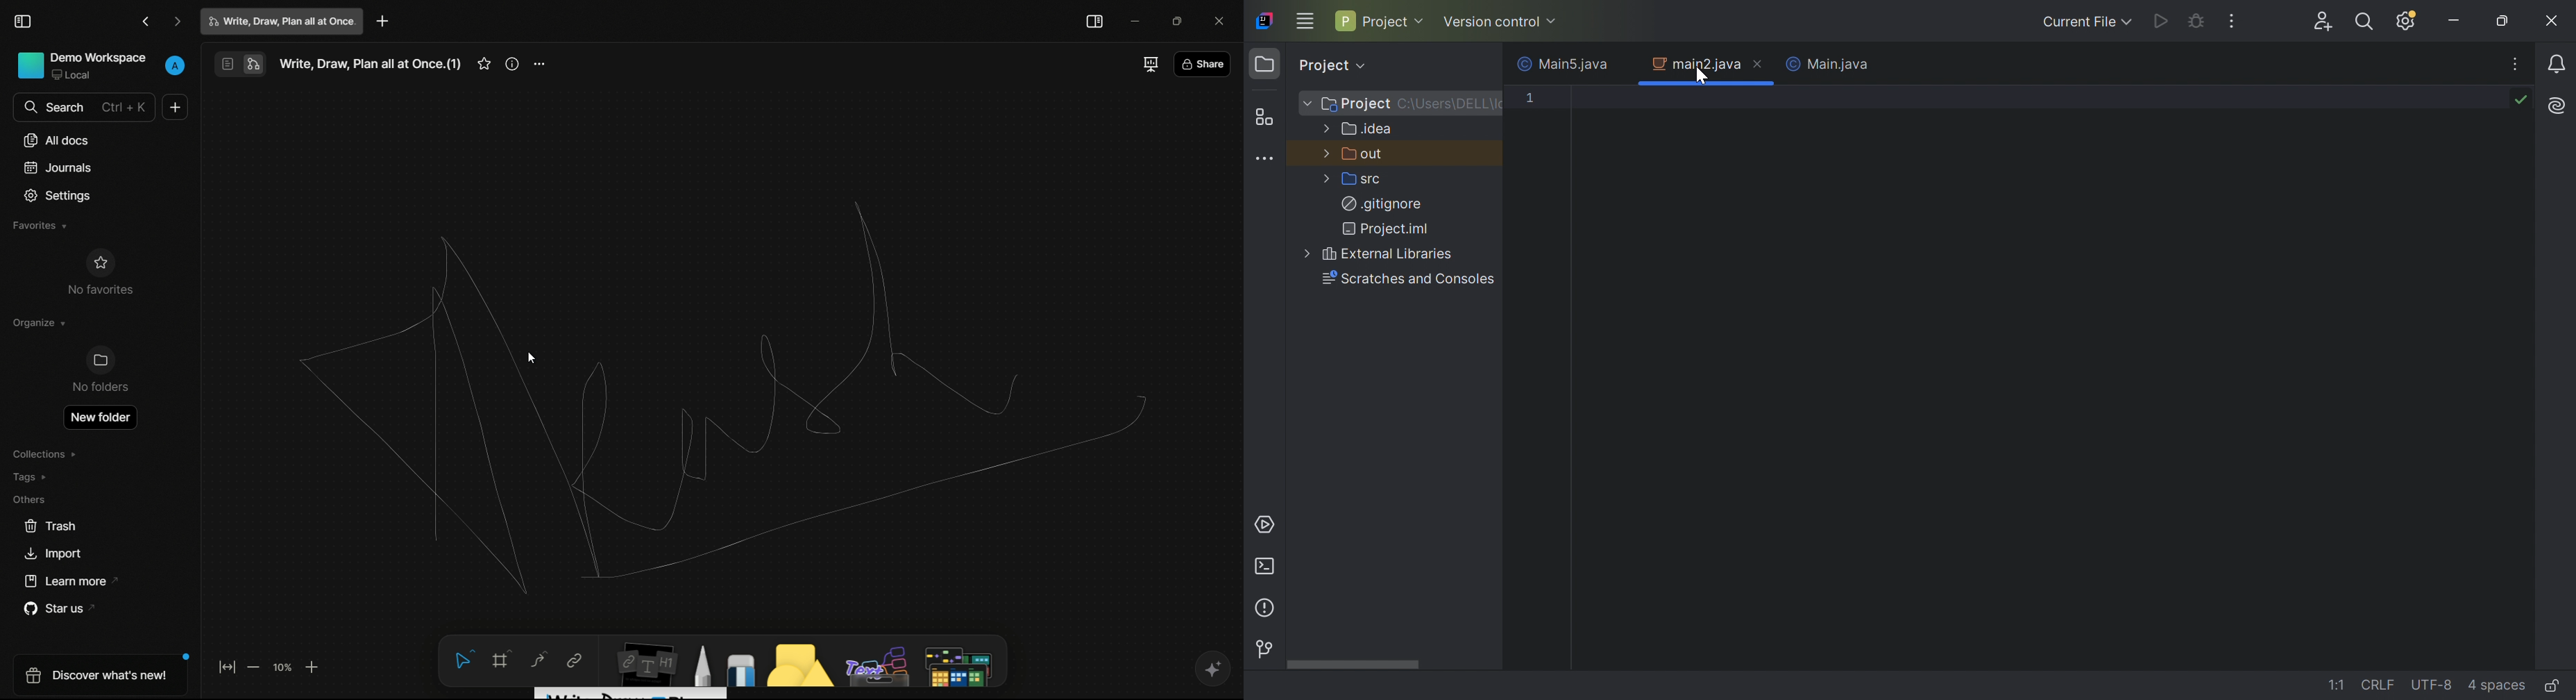 Image resolution: width=2576 pixels, height=700 pixels. What do you see at coordinates (2085, 21) in the screenshot?
I see `Current file` at bounding box center [2085, 21].